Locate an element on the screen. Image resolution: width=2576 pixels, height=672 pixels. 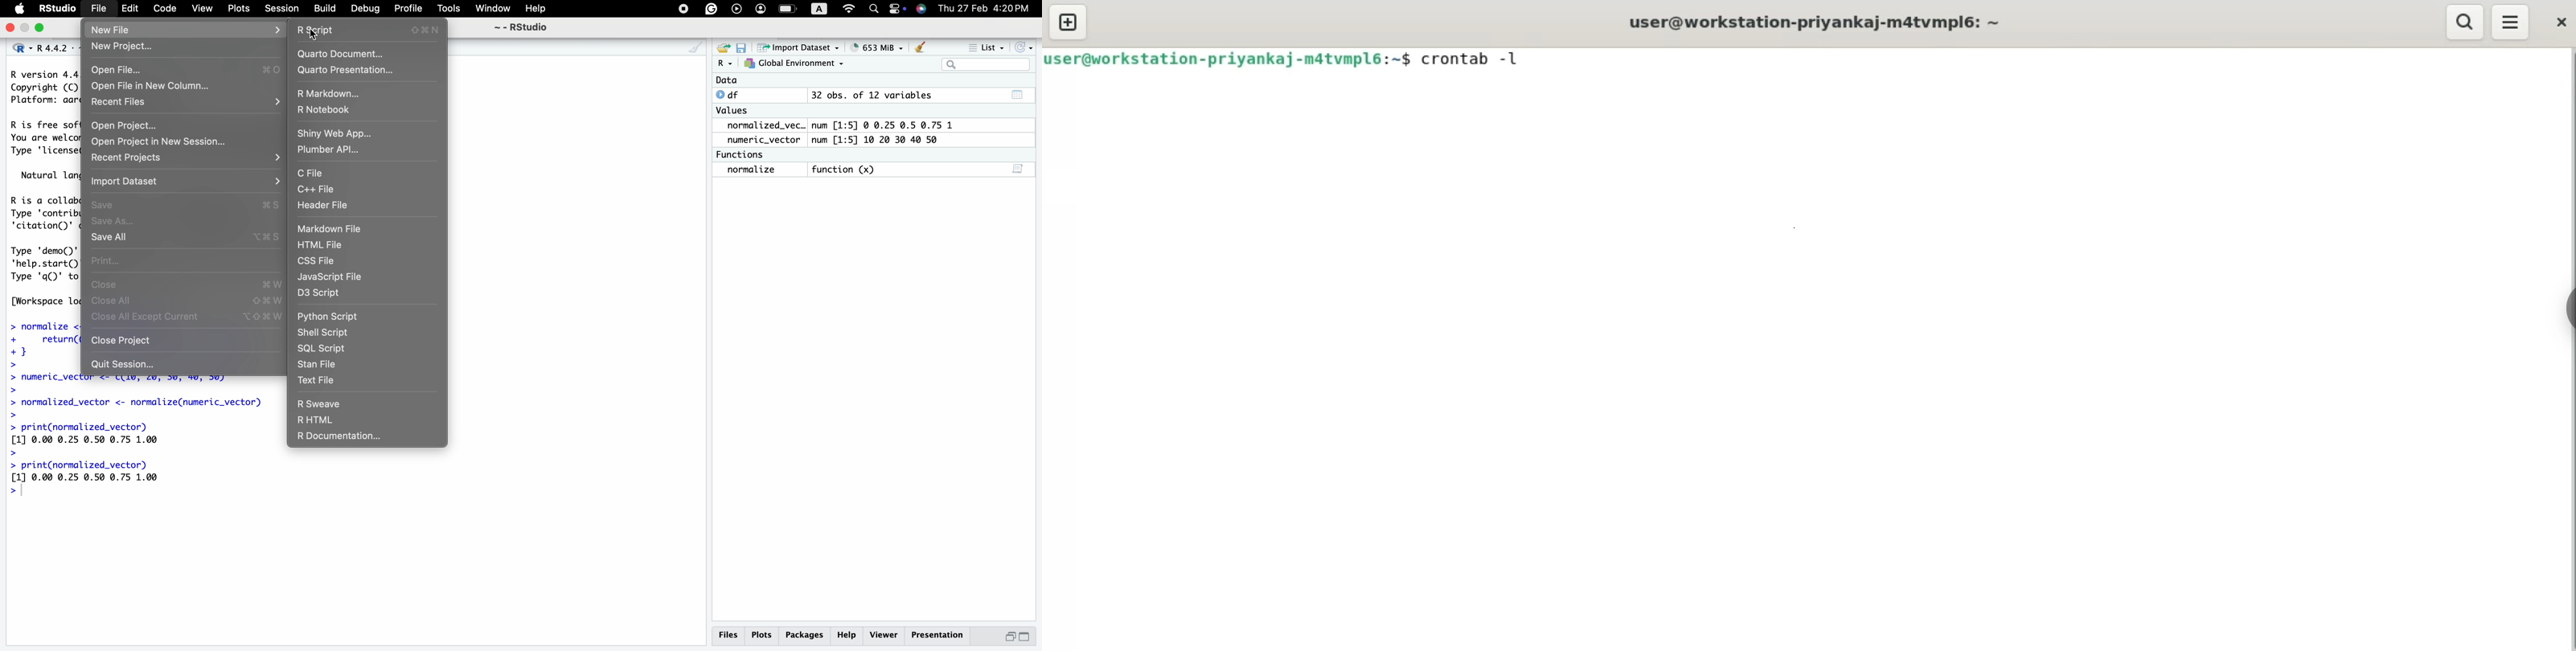
Markdown File is located at coordinates (330, 229).